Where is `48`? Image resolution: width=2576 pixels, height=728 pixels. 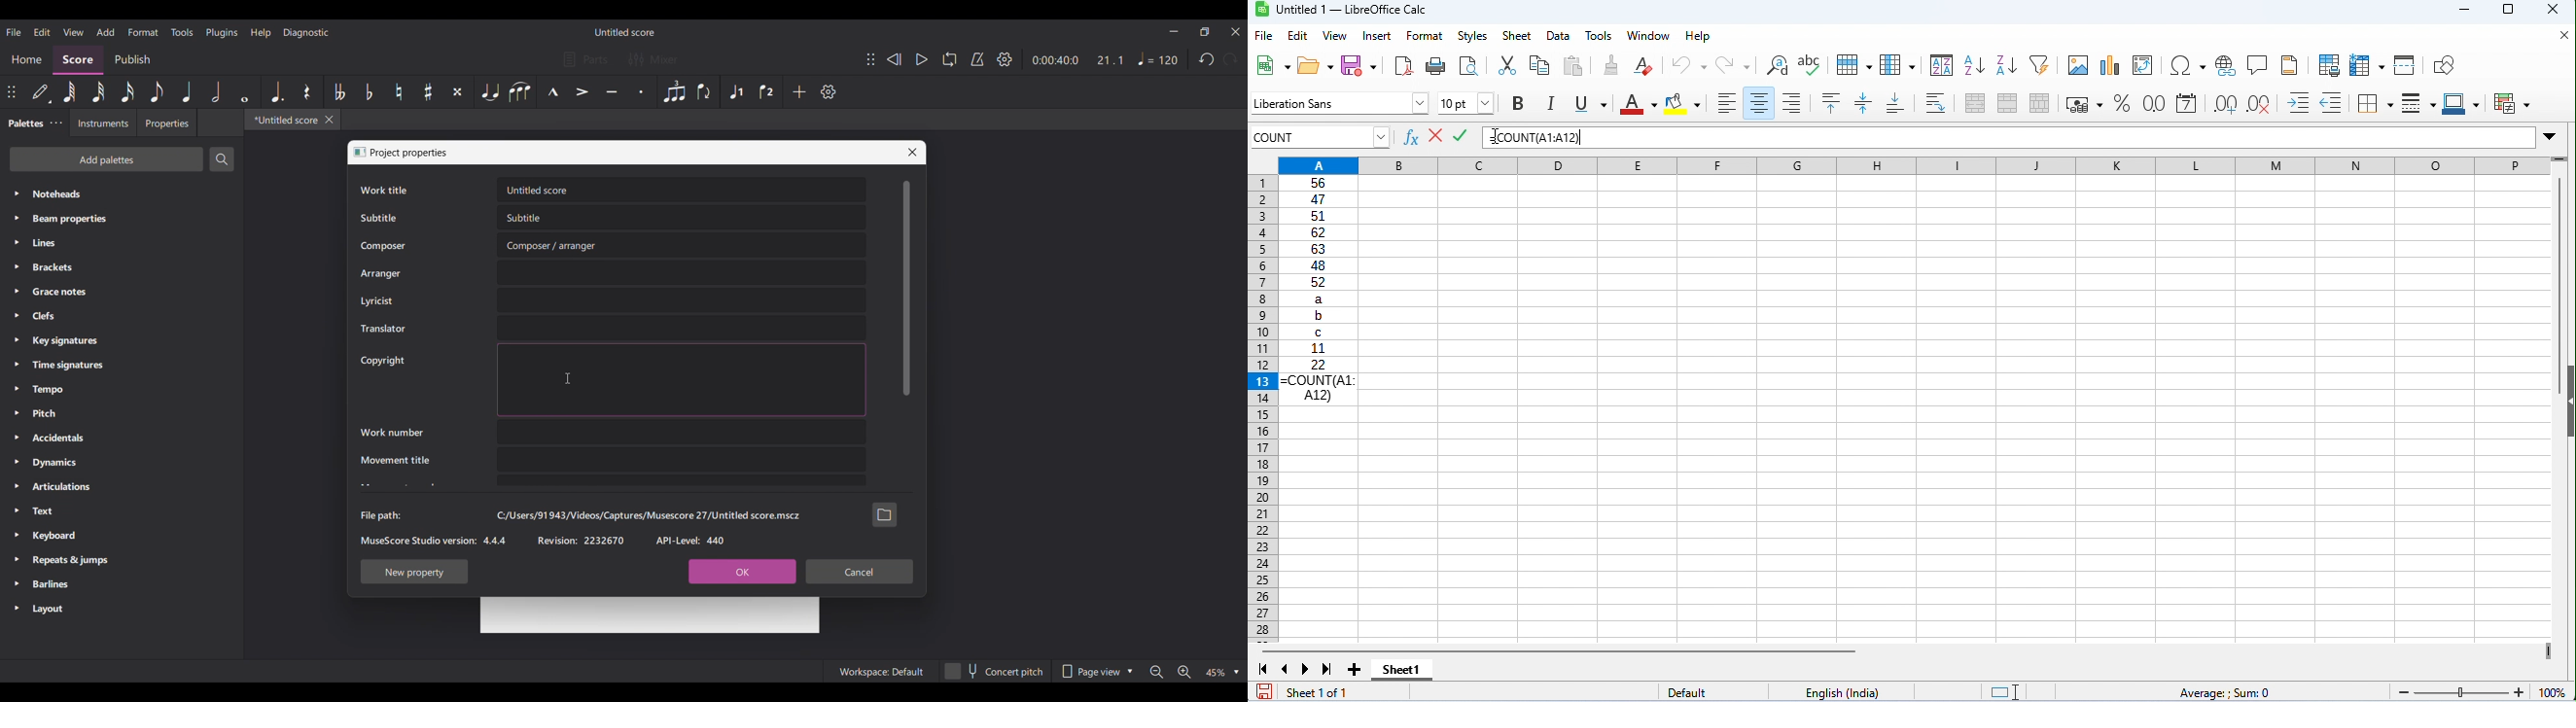
48 is located at coordinates (1318, 265).